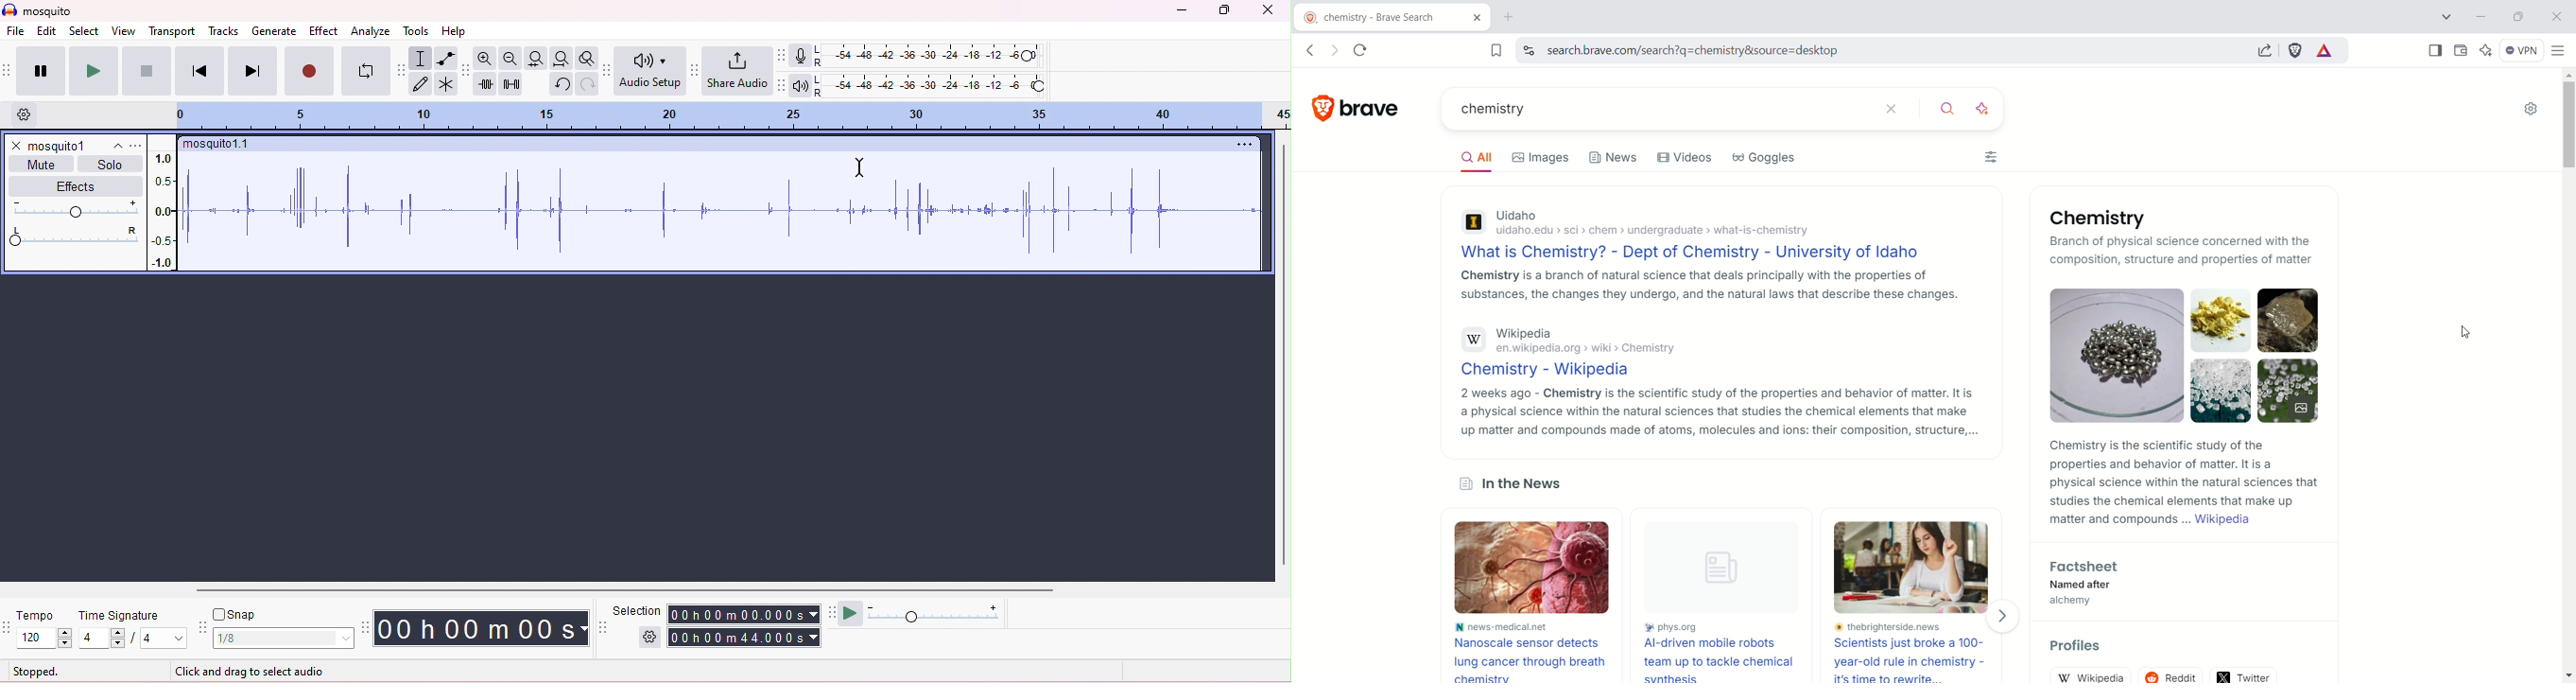 This screenshot has height=700, width=2576. I want to click on toolbar, so click(9, 70).